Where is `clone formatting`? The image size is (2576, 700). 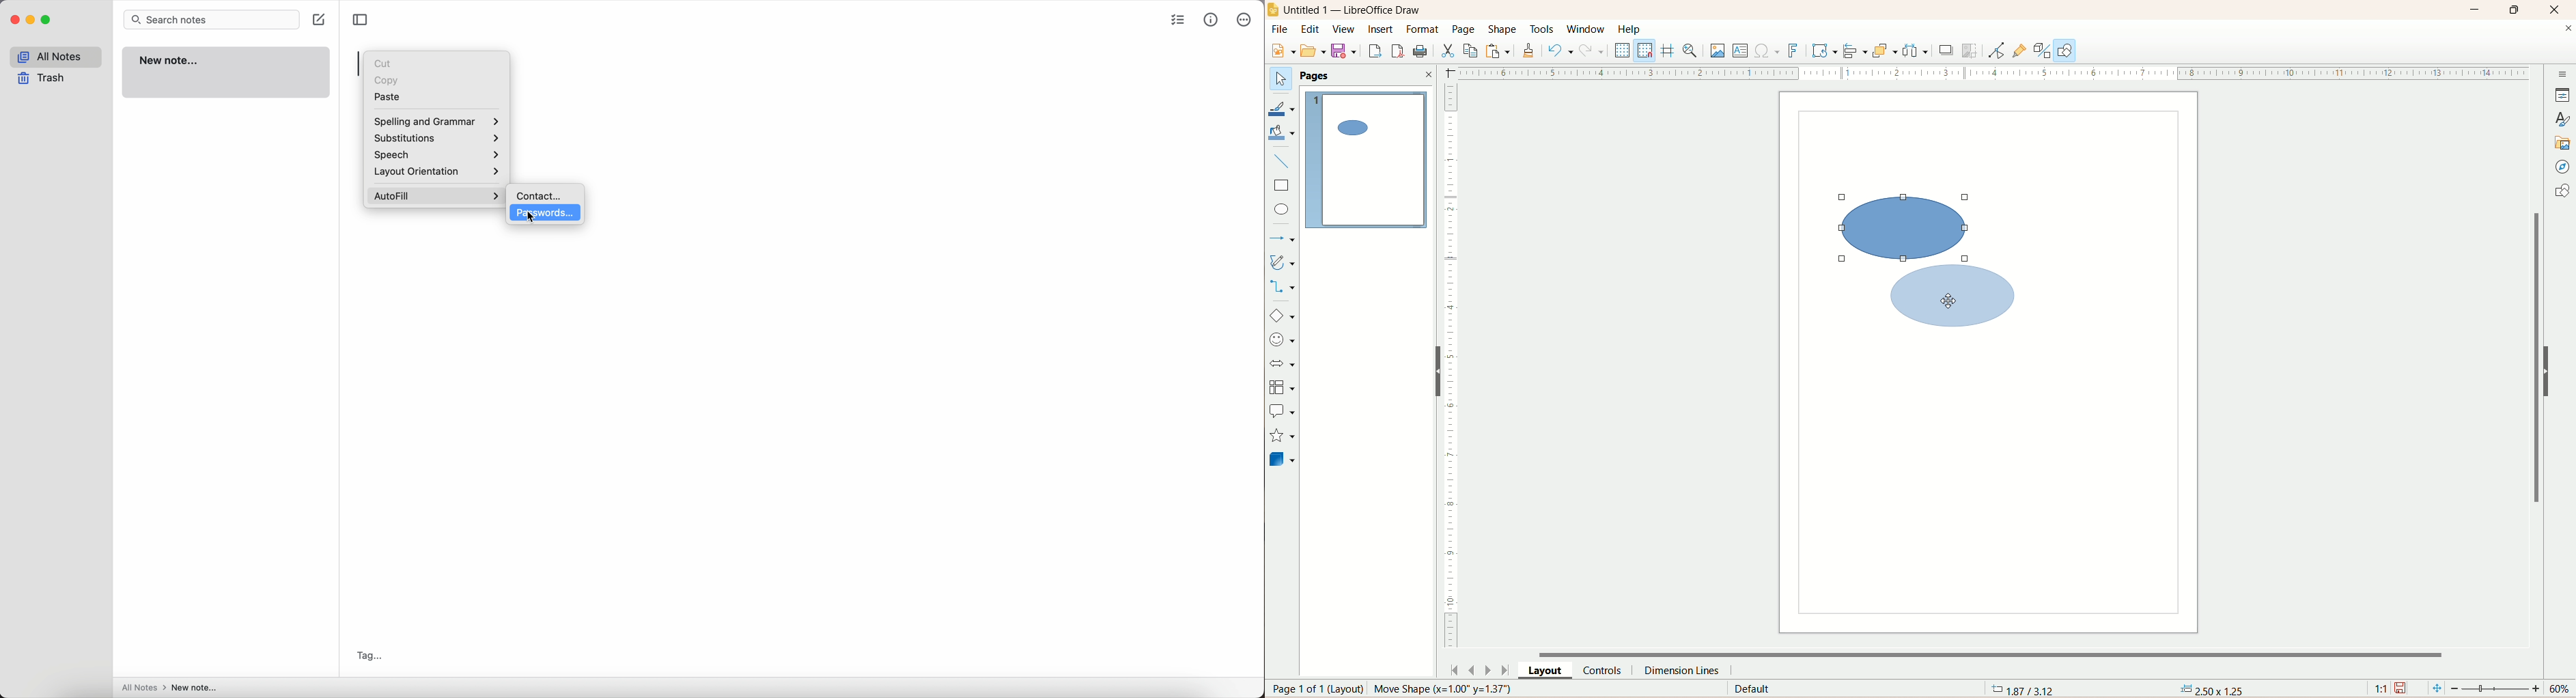
clone formatting is located at coordinates (1532, 51).